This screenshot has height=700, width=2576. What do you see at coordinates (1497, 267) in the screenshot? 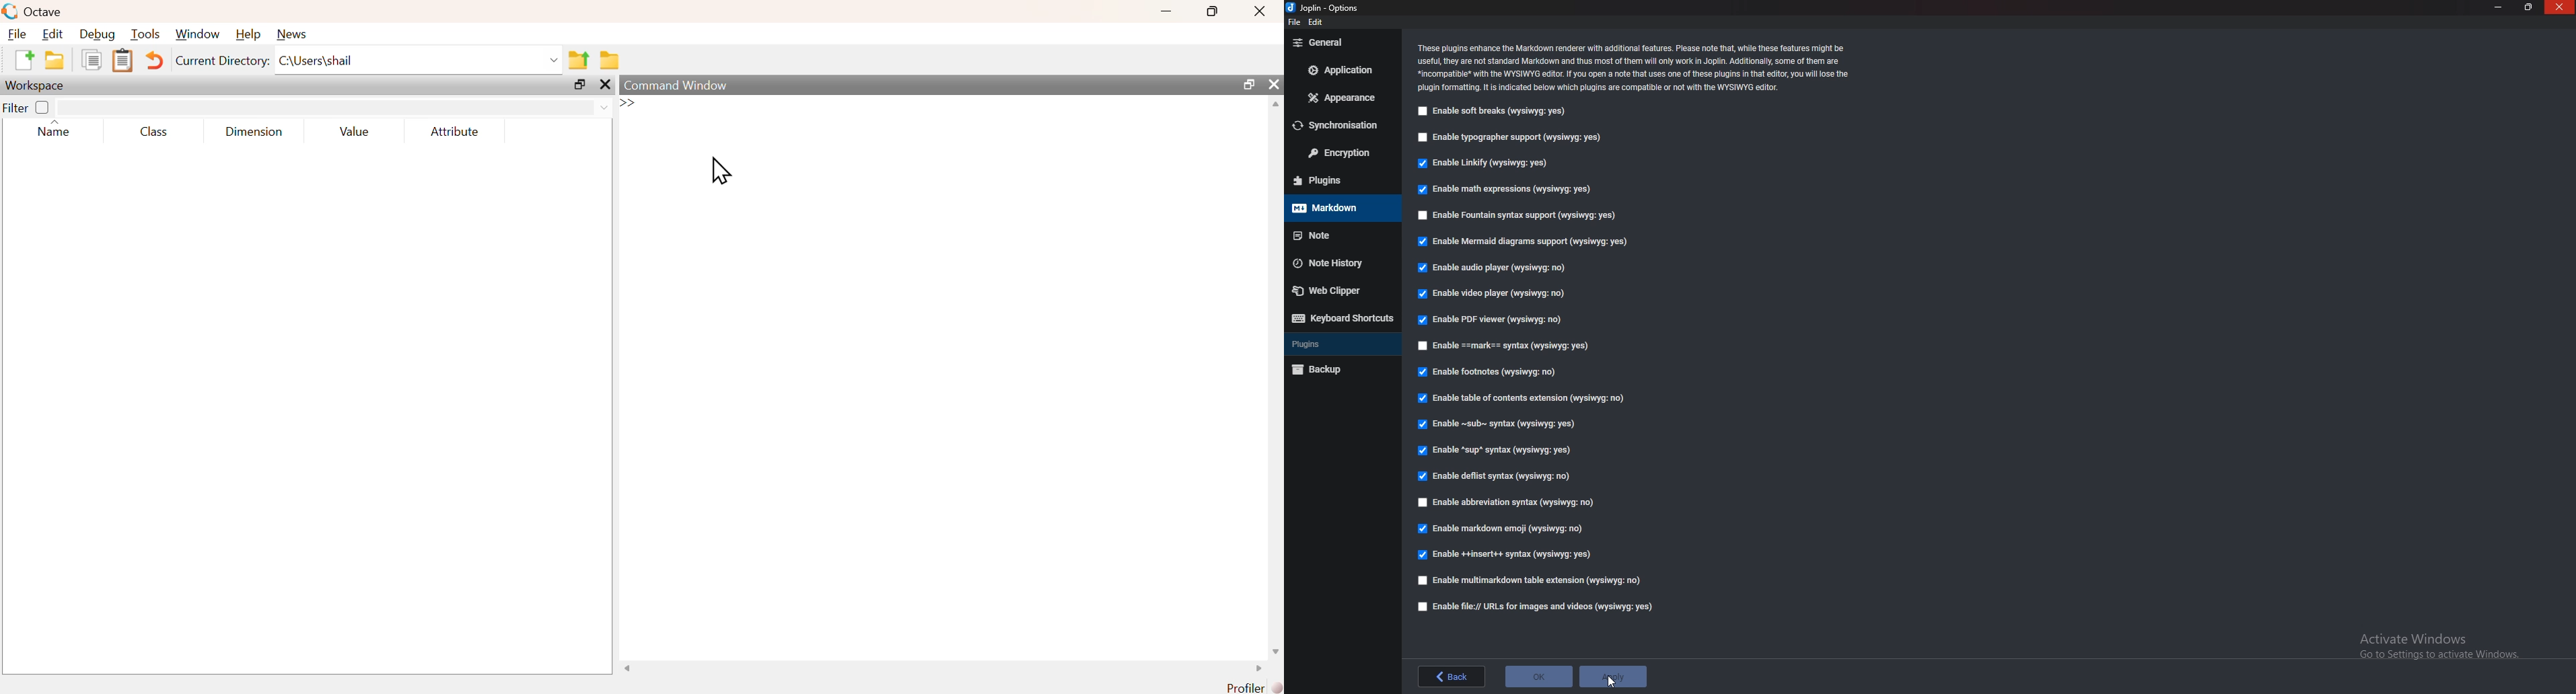
I see `Enable audio player` at bounding box center [1497, 267].